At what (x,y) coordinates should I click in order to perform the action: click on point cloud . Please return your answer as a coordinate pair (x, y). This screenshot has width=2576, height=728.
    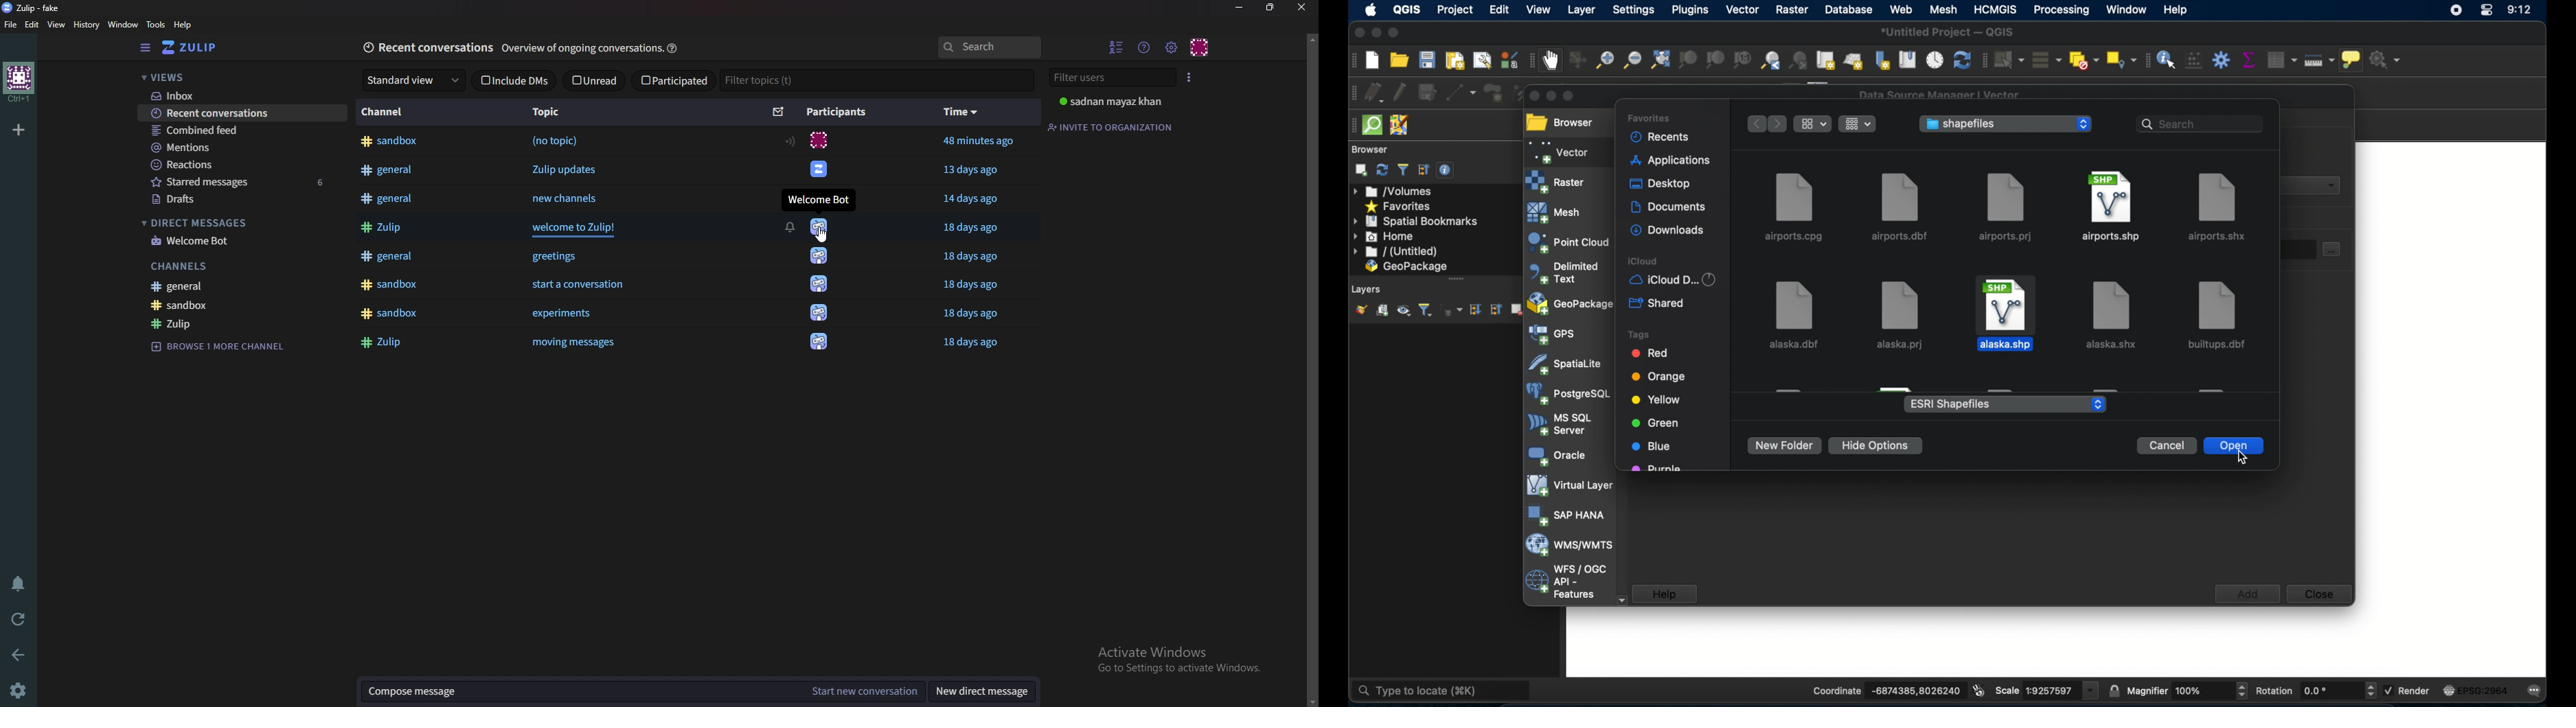
    Looking at the image, I should click on (1567, 242).